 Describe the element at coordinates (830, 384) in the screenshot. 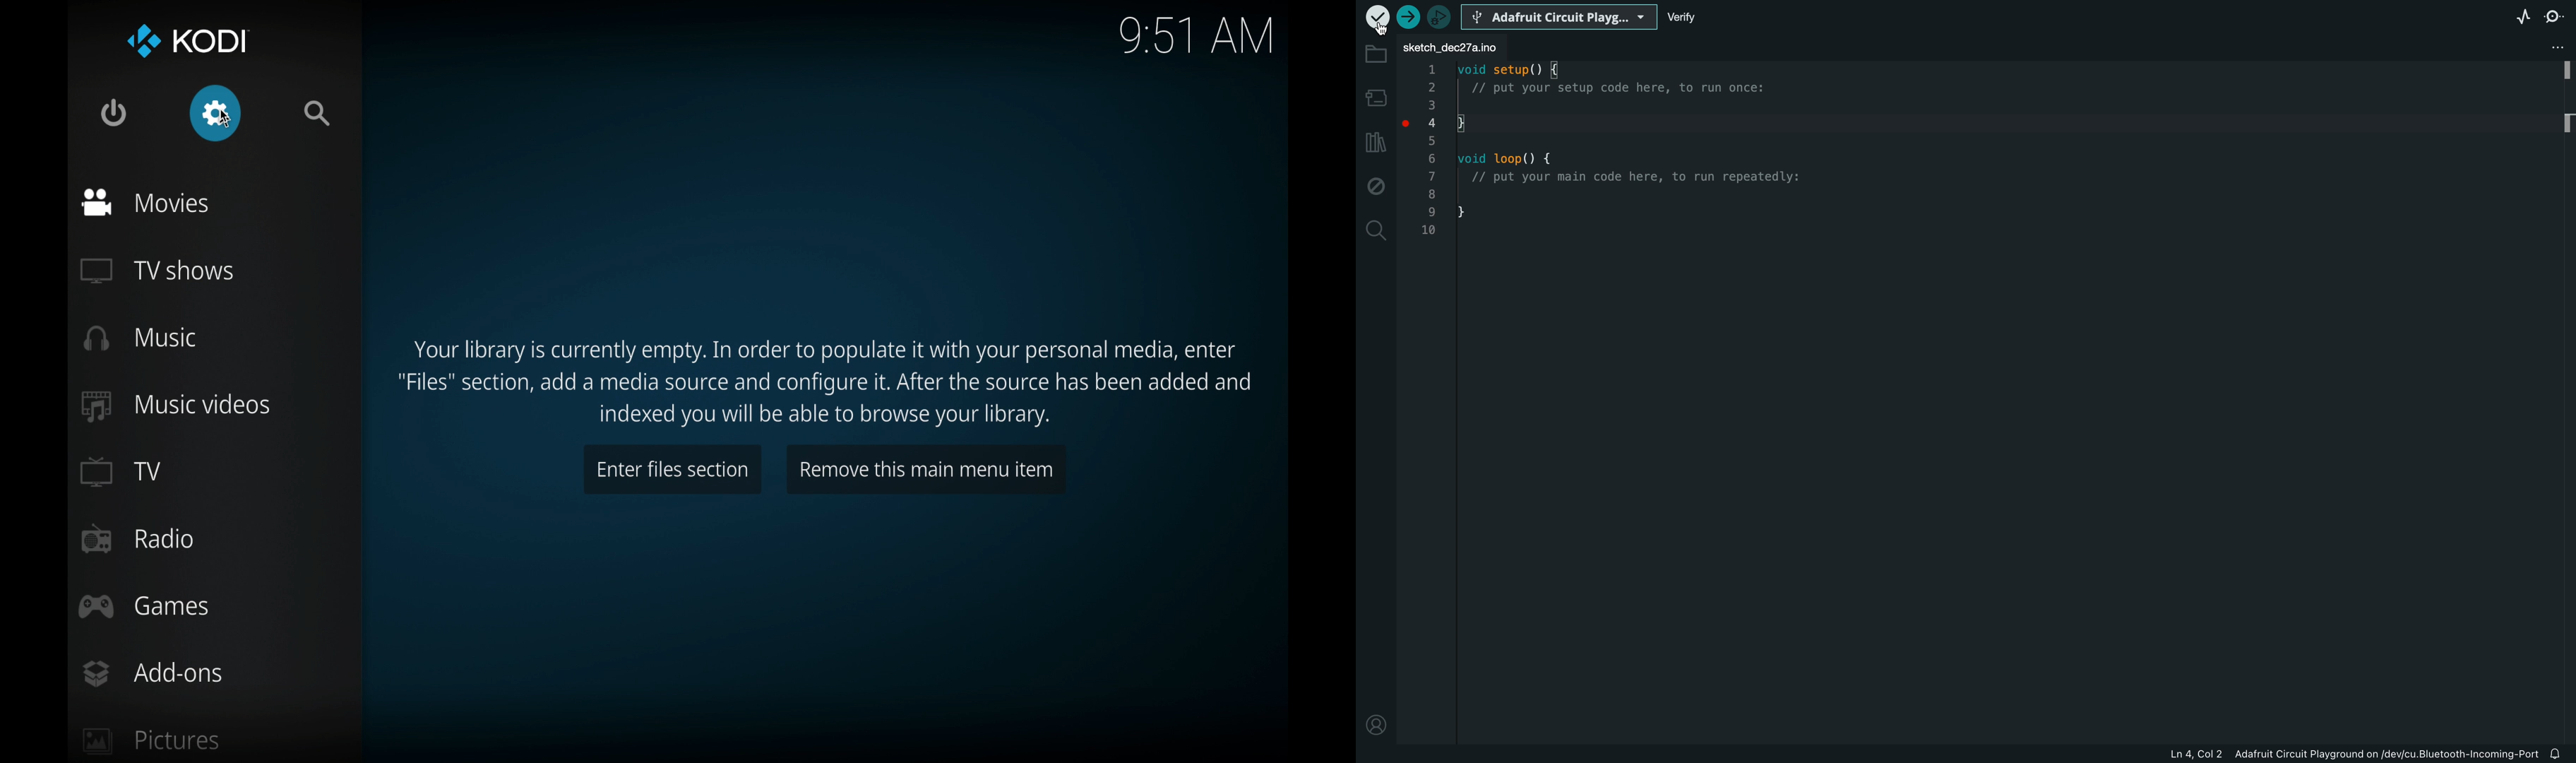

I see `info` at that location.